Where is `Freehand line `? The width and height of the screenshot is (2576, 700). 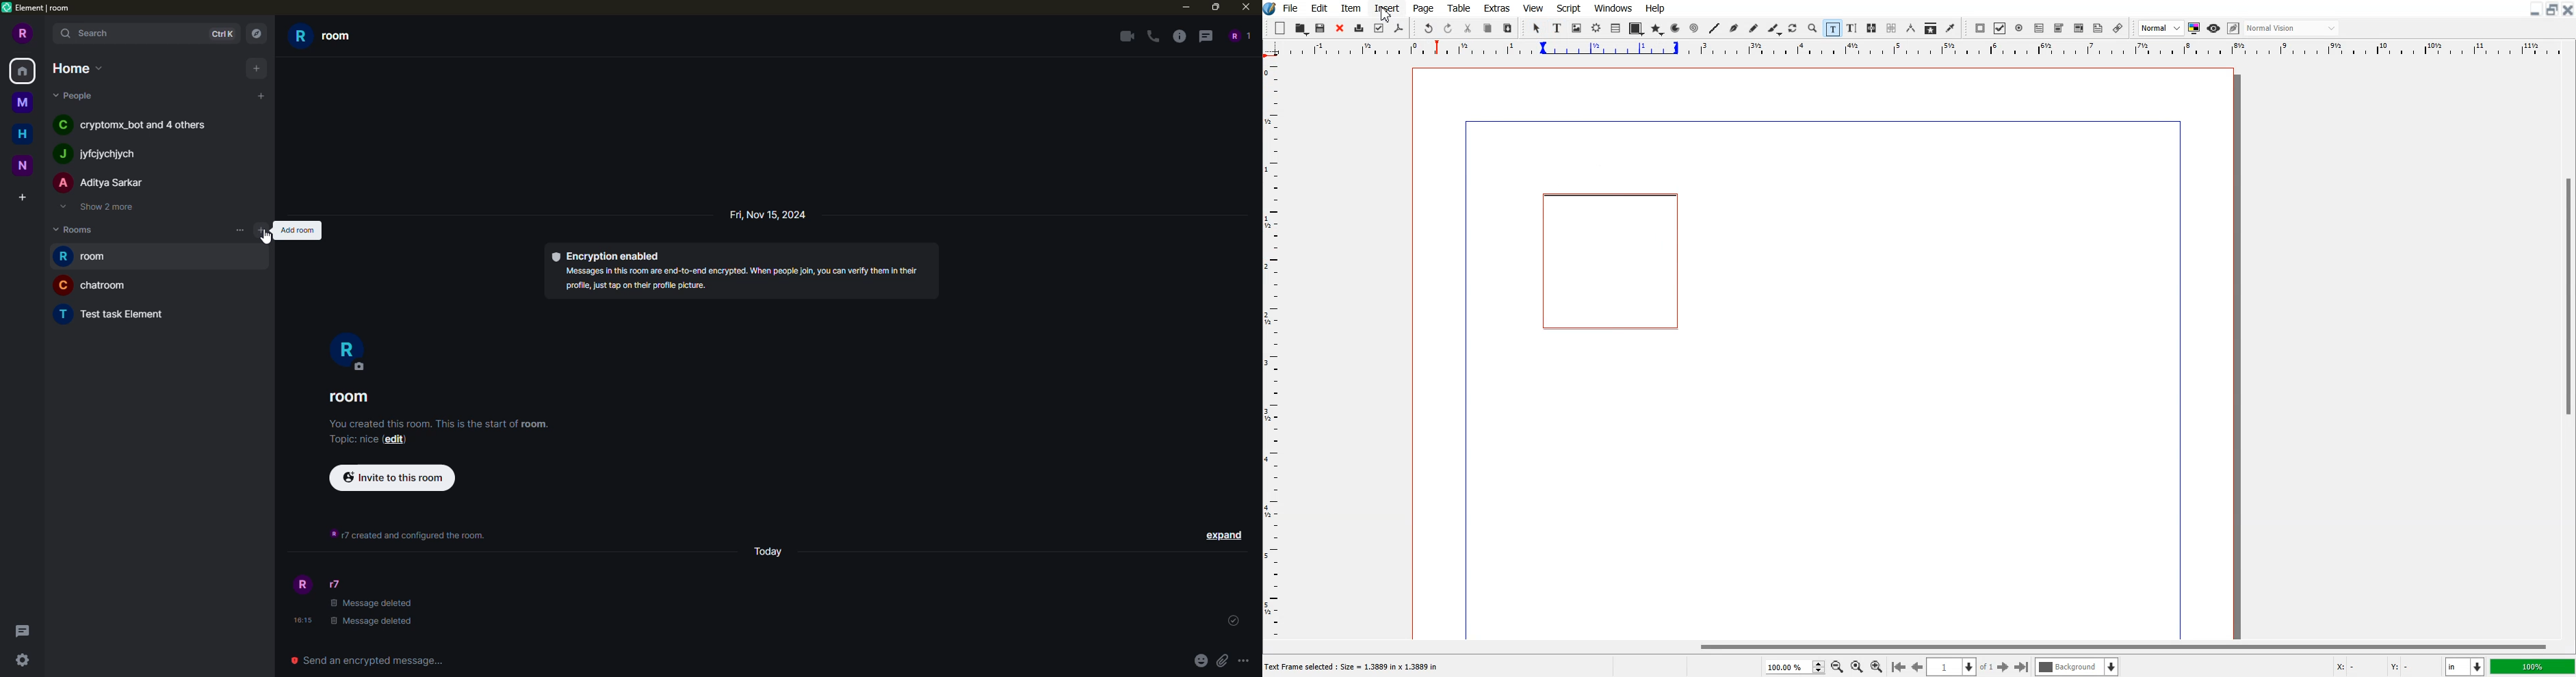 Freehand line  is located at coordinates (1754, 29).